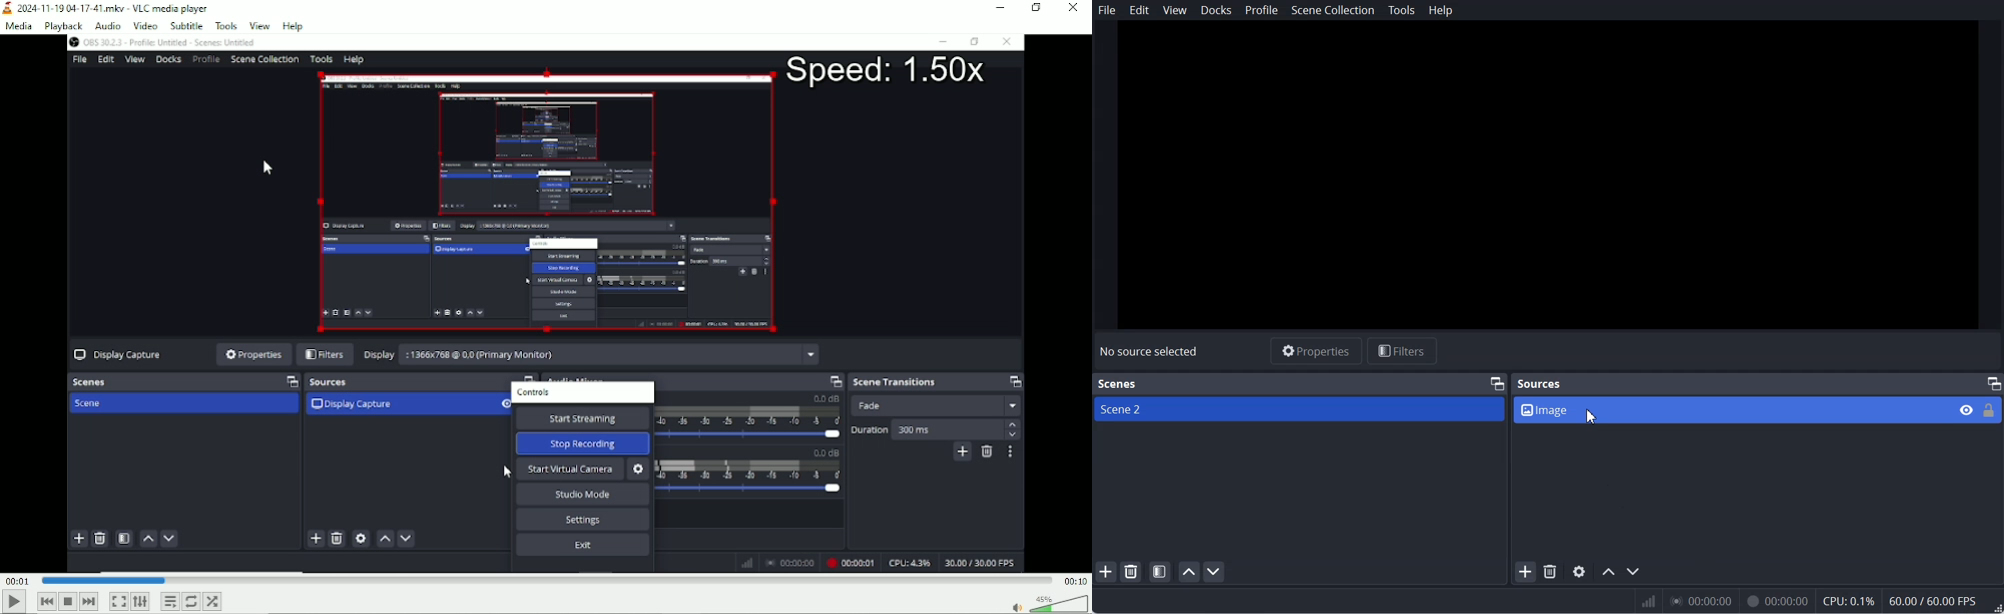 This screenshot has height=616, width=2016. What do you see at coordinates (1759, 411) in the screenshot?
I see `Source` at bounding box center [1759, 411].